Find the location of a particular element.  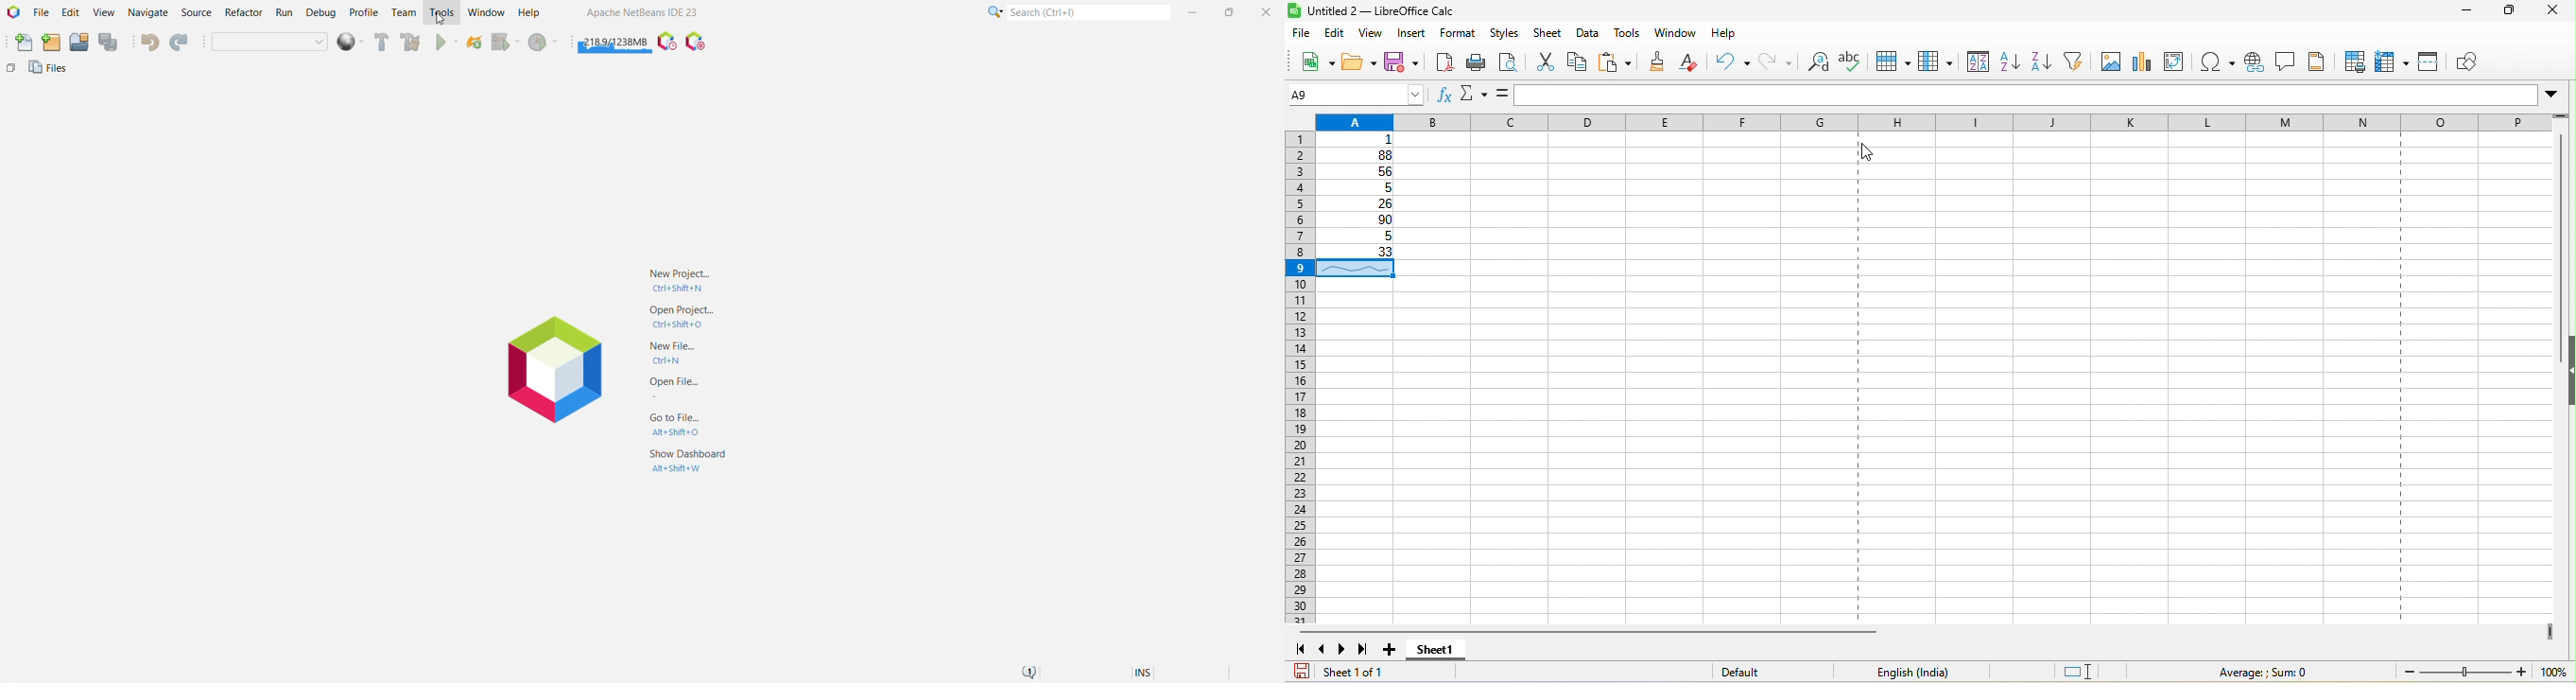

edit is located at coordinates (1337, 32).